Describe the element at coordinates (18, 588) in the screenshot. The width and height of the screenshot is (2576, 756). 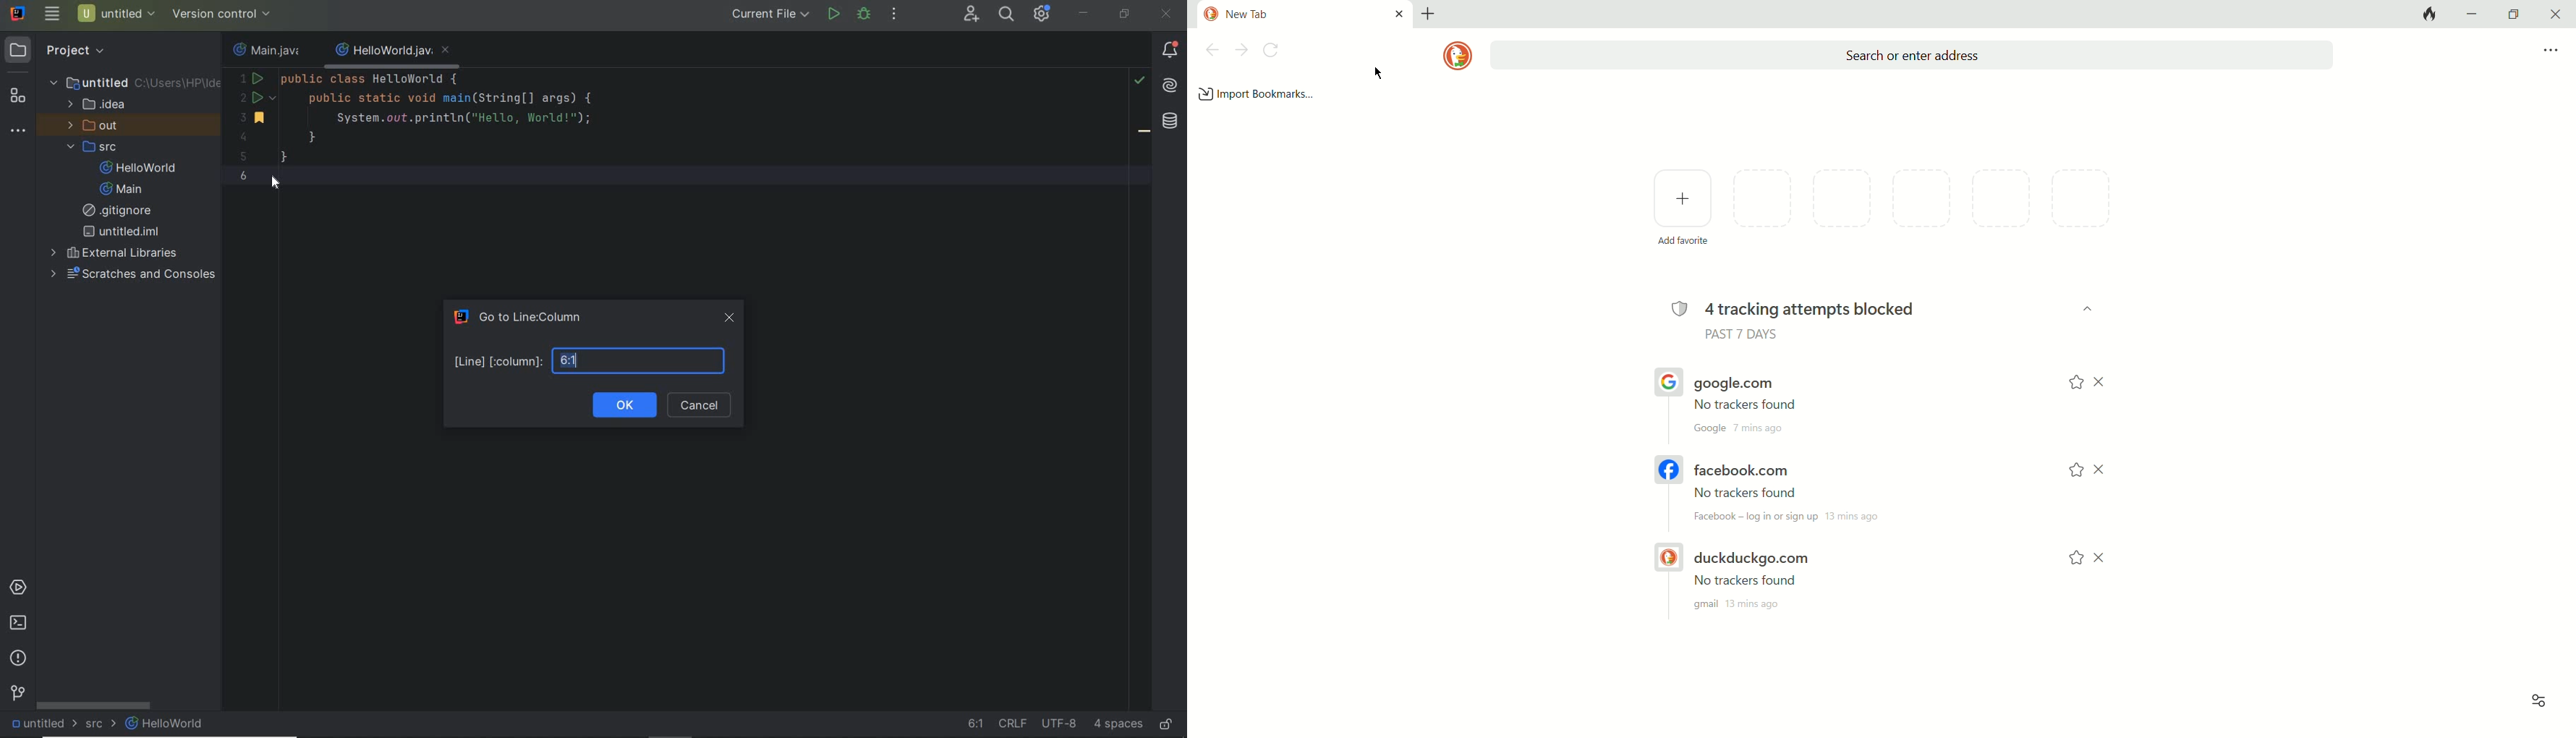
I see `services` at that location.